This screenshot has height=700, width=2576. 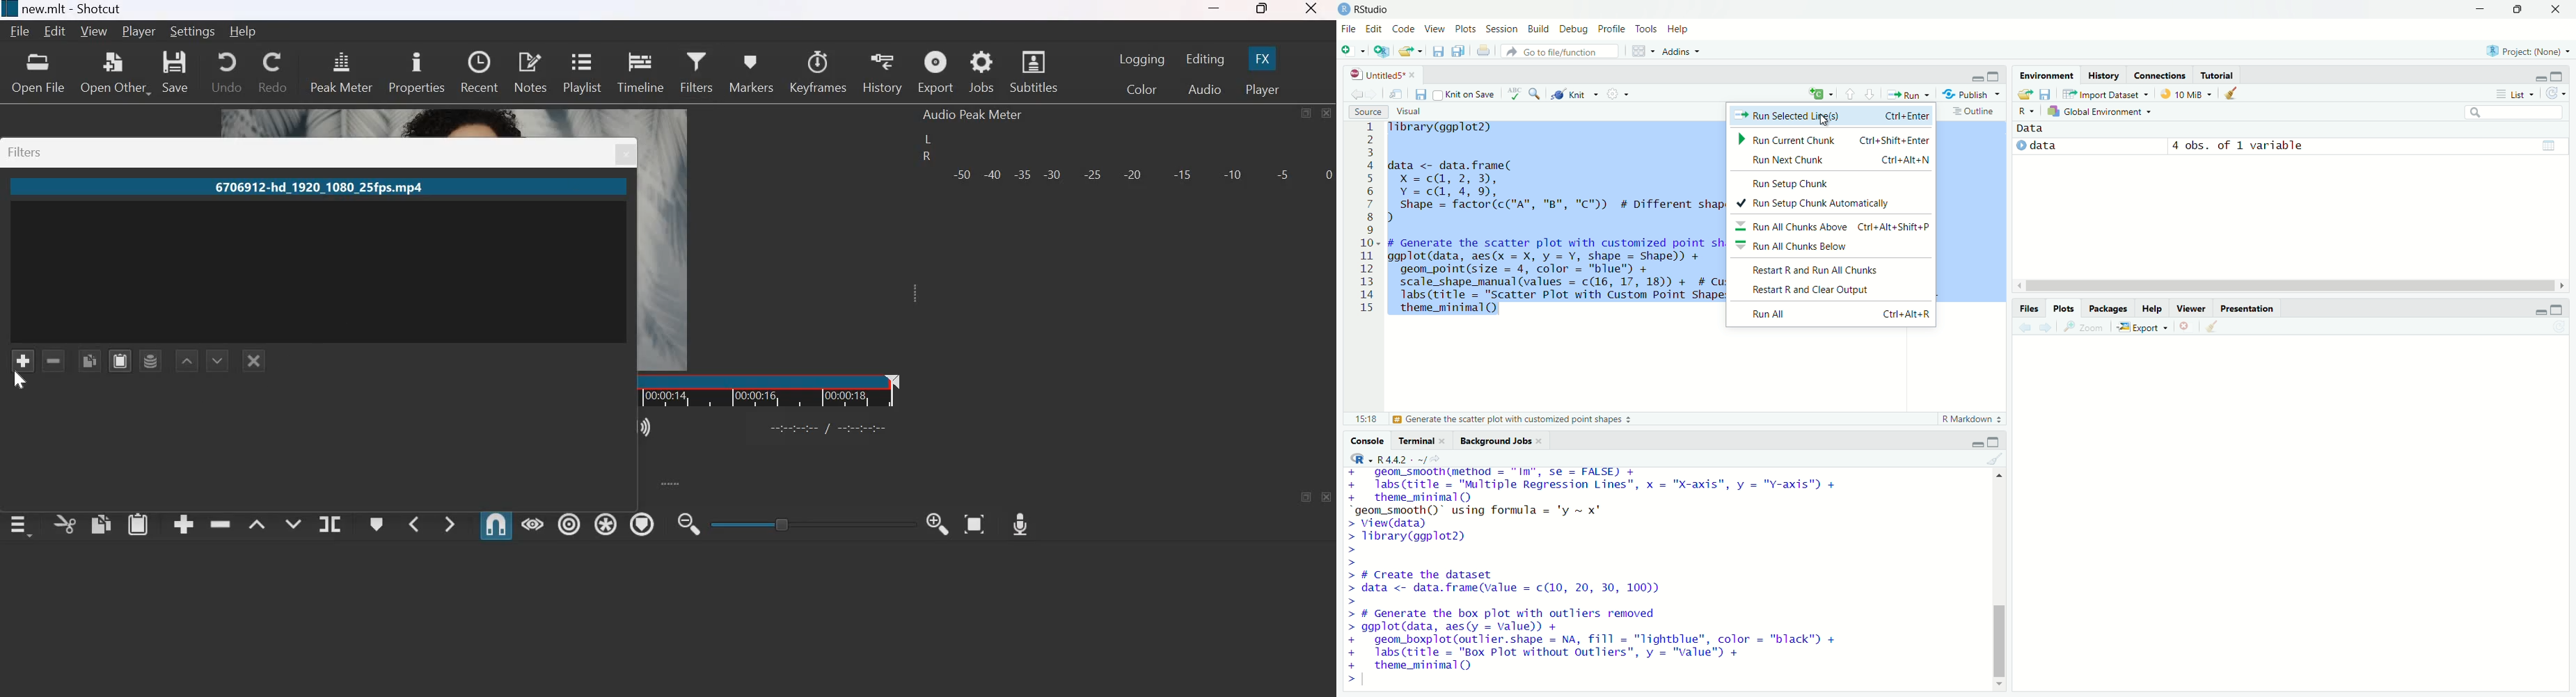 What do you see at coordinates (1683, 51) in the screenshot?
I see `Addins` at bounding box center [1683, 51].